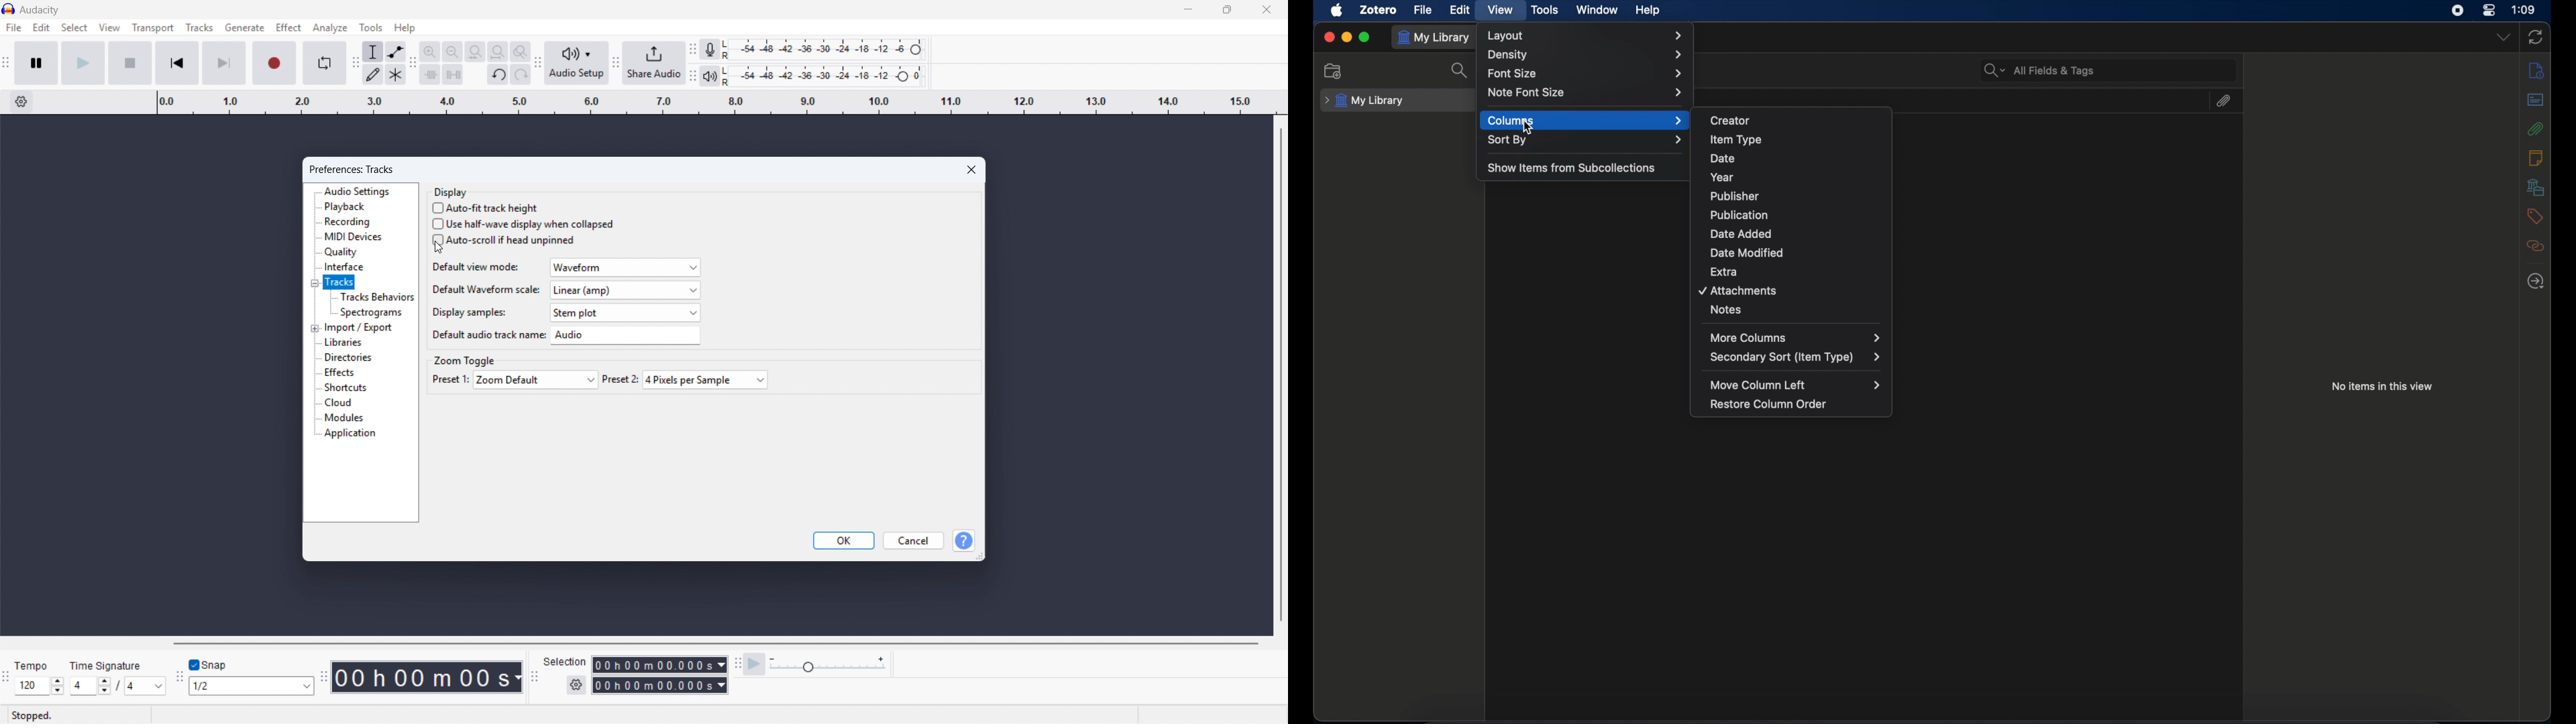  Describe the element at coordinates (331, 27) in the screenshot. I see `analyze` at that location.